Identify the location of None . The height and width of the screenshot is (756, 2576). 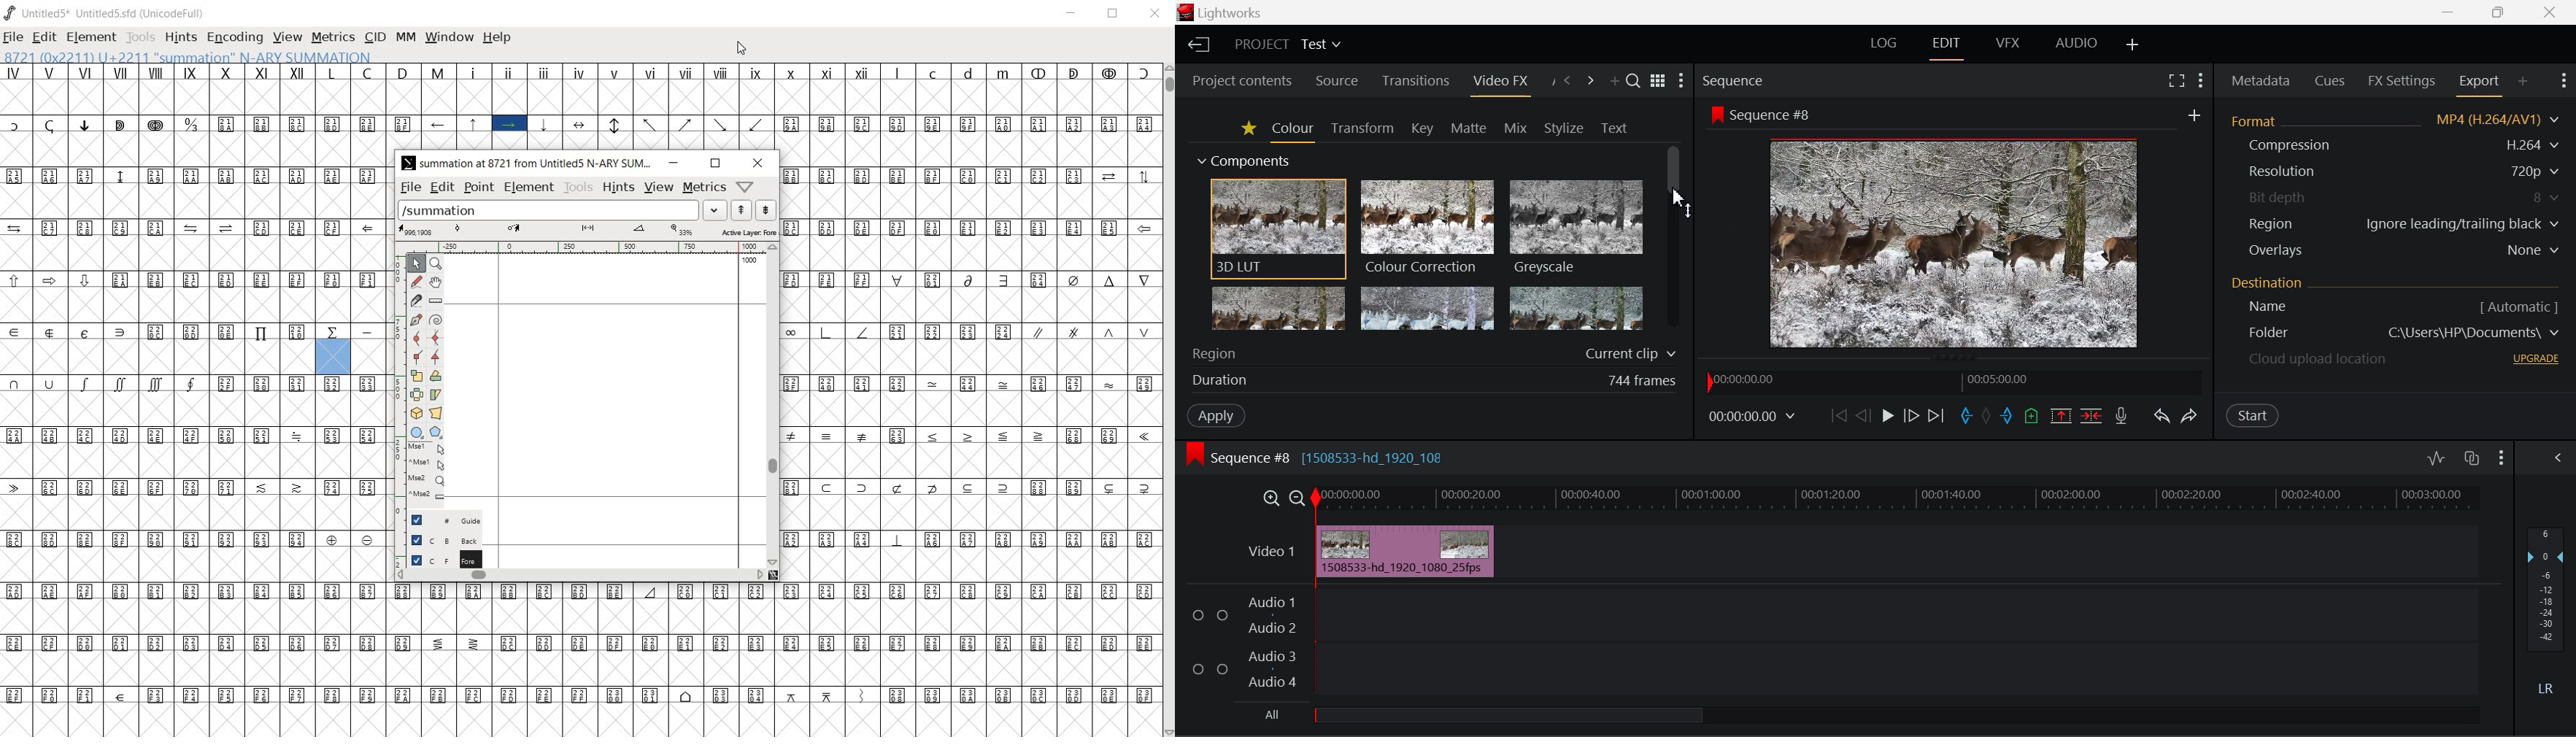
(2534, 250).